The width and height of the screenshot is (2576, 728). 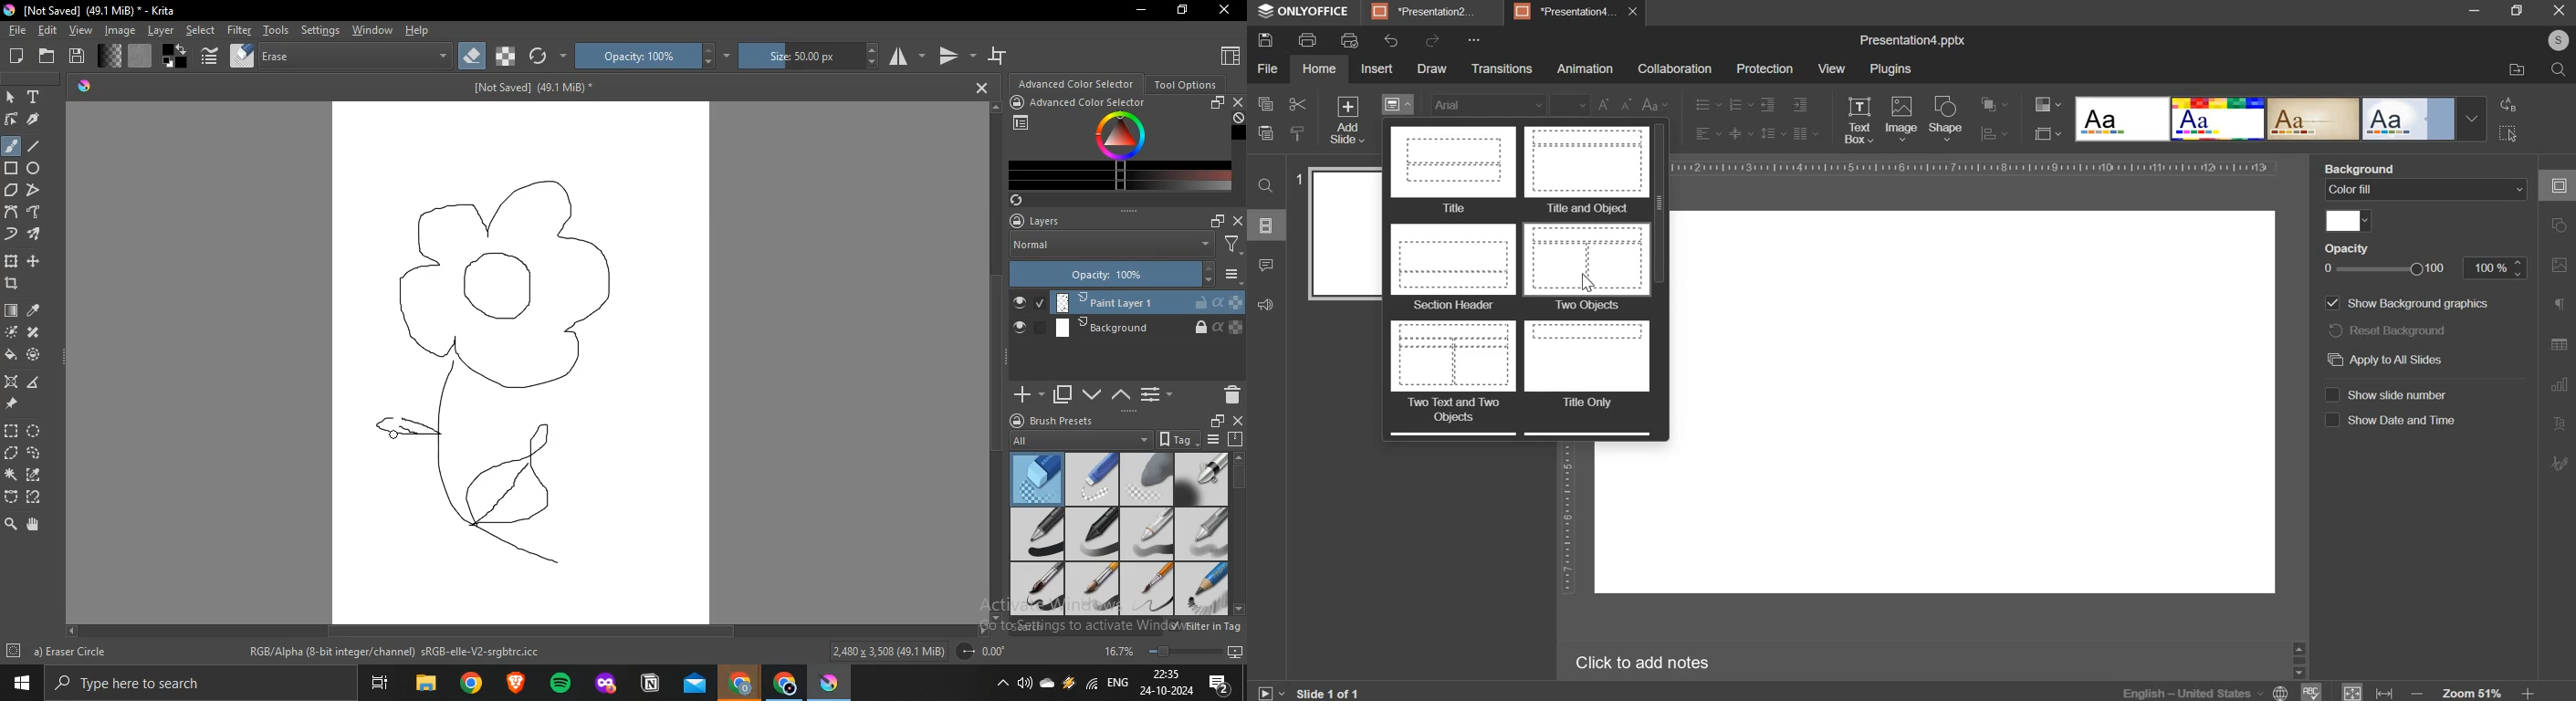 What do you see at coordinates (19, 57) in the screenshot?
I see `create new document` at bounding box center [19, 57].